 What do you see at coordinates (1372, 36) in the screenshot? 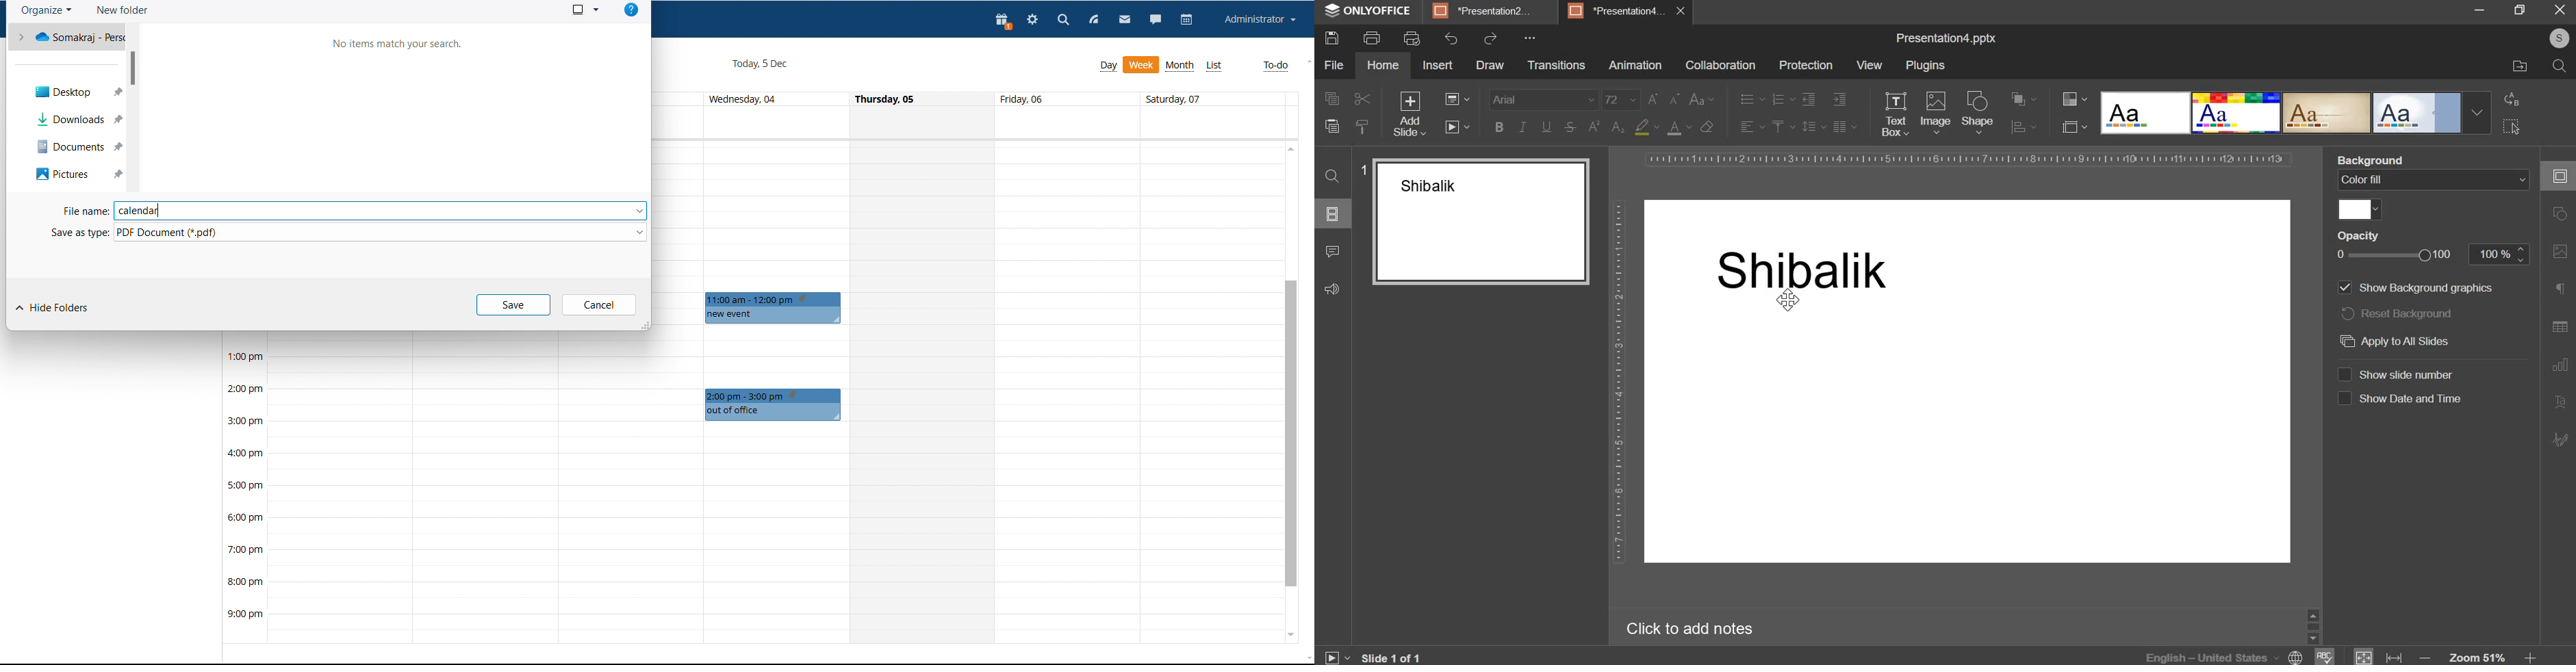
I see `print` at bounding box center [1372, 36].